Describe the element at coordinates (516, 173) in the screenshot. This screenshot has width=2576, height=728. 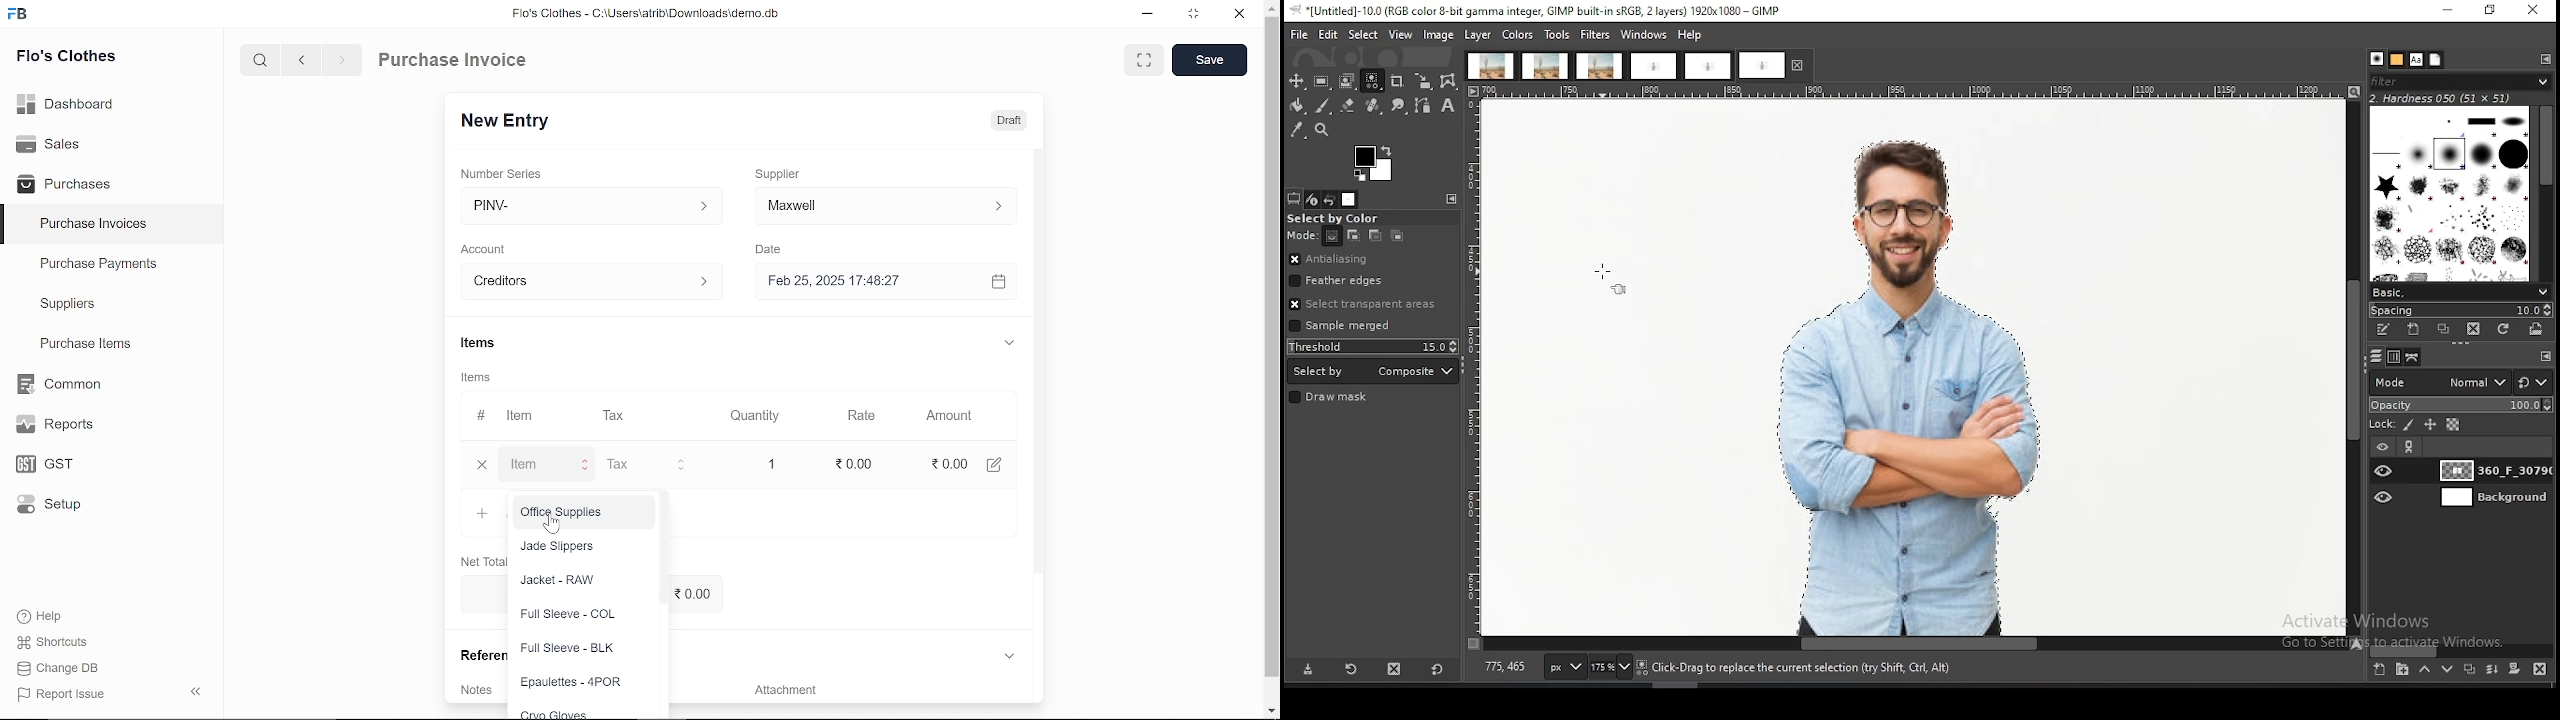
I see `‘Number Series` at that location.